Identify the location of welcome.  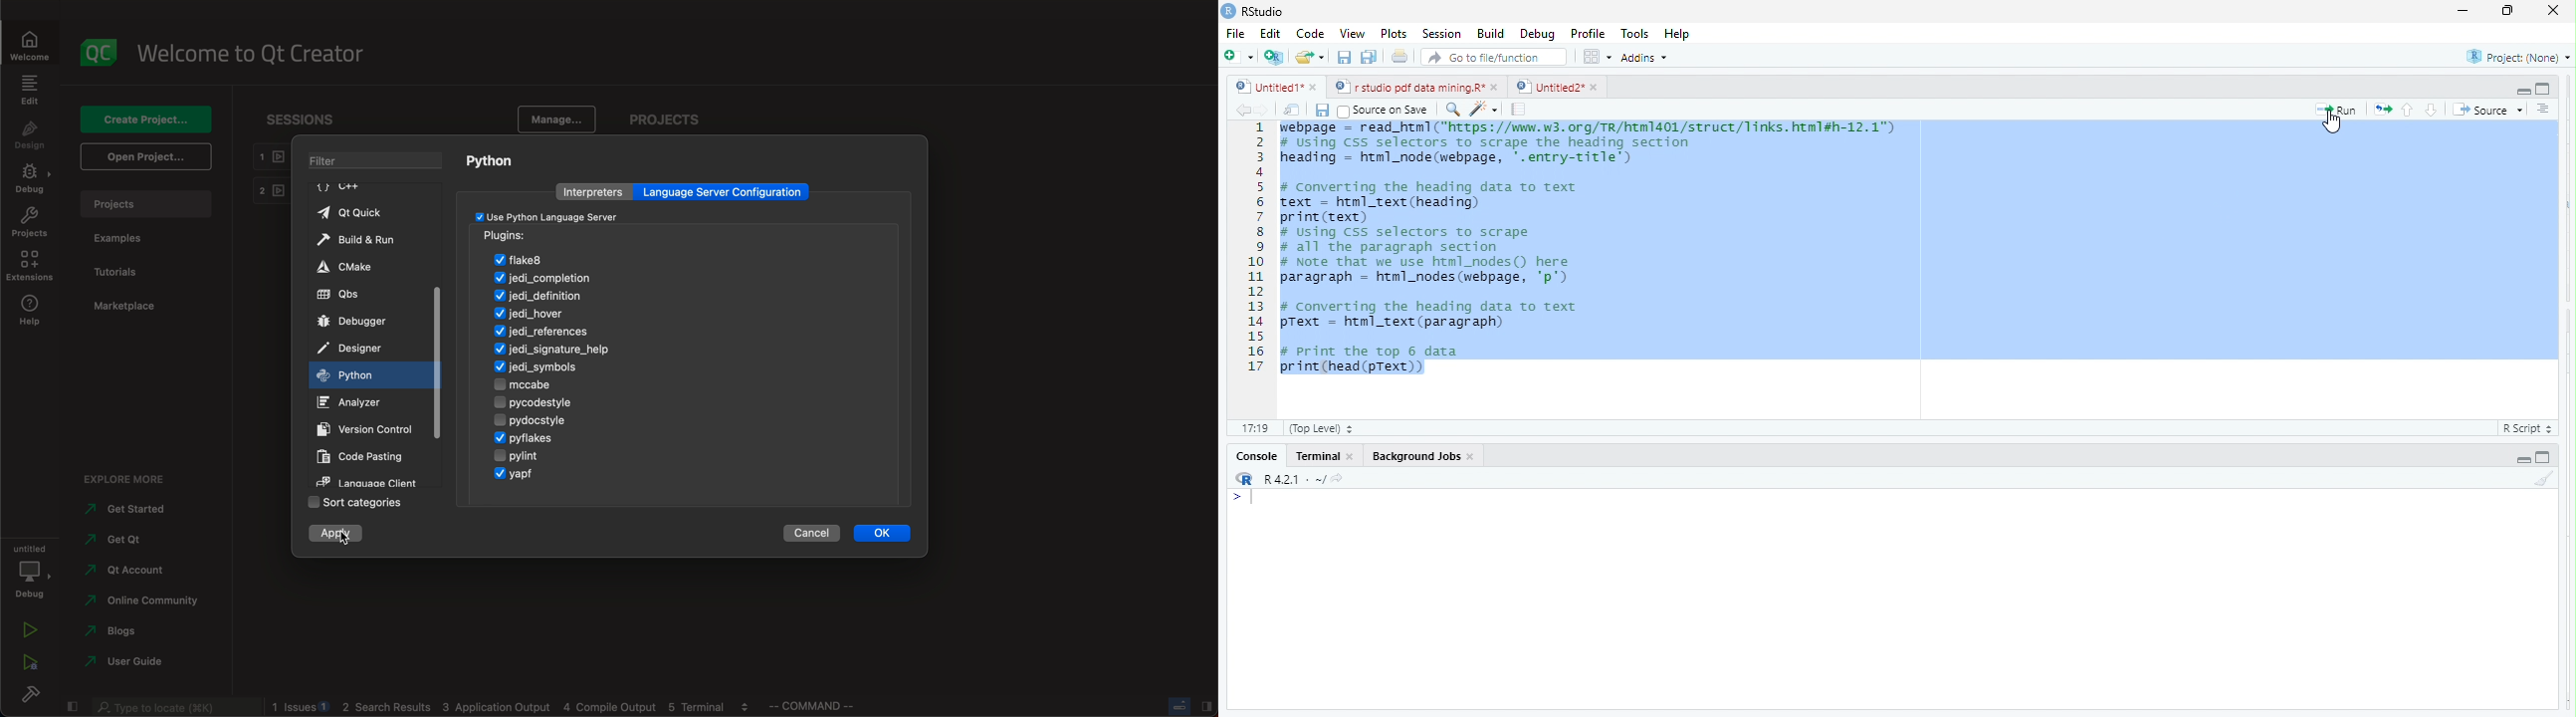
(254, 53).